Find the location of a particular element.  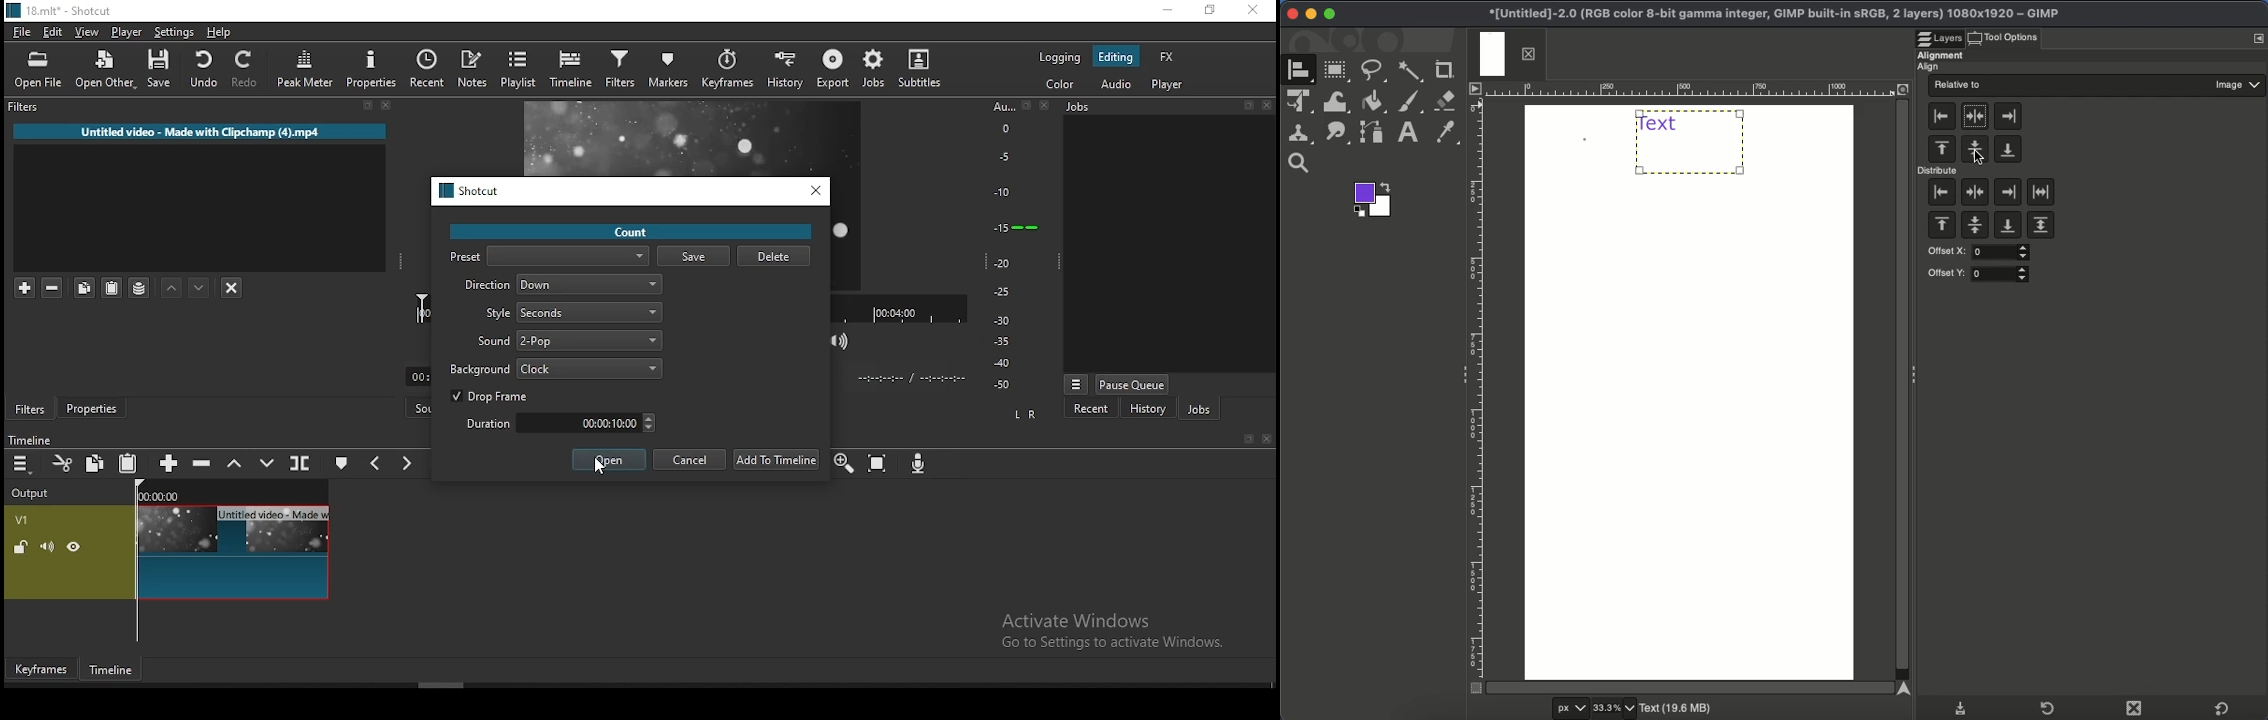

view is located at coordinates (87, 31).